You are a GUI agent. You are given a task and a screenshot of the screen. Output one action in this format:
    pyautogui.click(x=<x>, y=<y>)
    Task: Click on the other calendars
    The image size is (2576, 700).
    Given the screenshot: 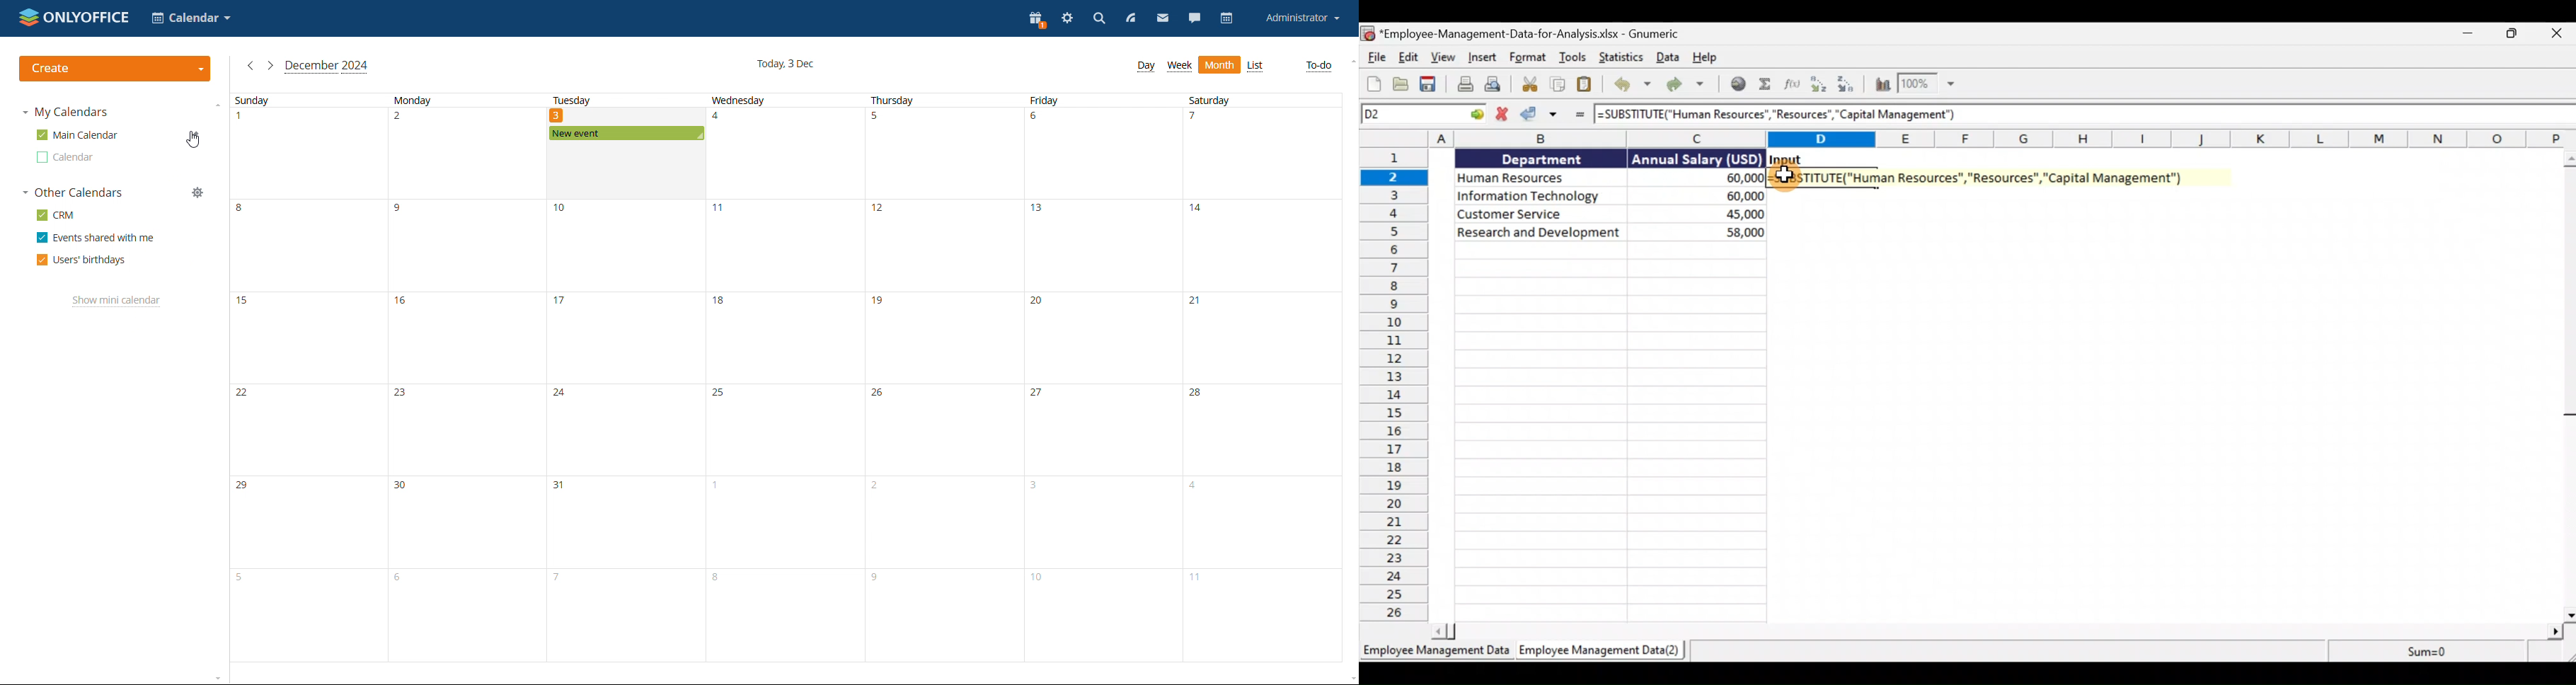 What is the action you would take?
    pyautogui.click(x=72, y=193)
    